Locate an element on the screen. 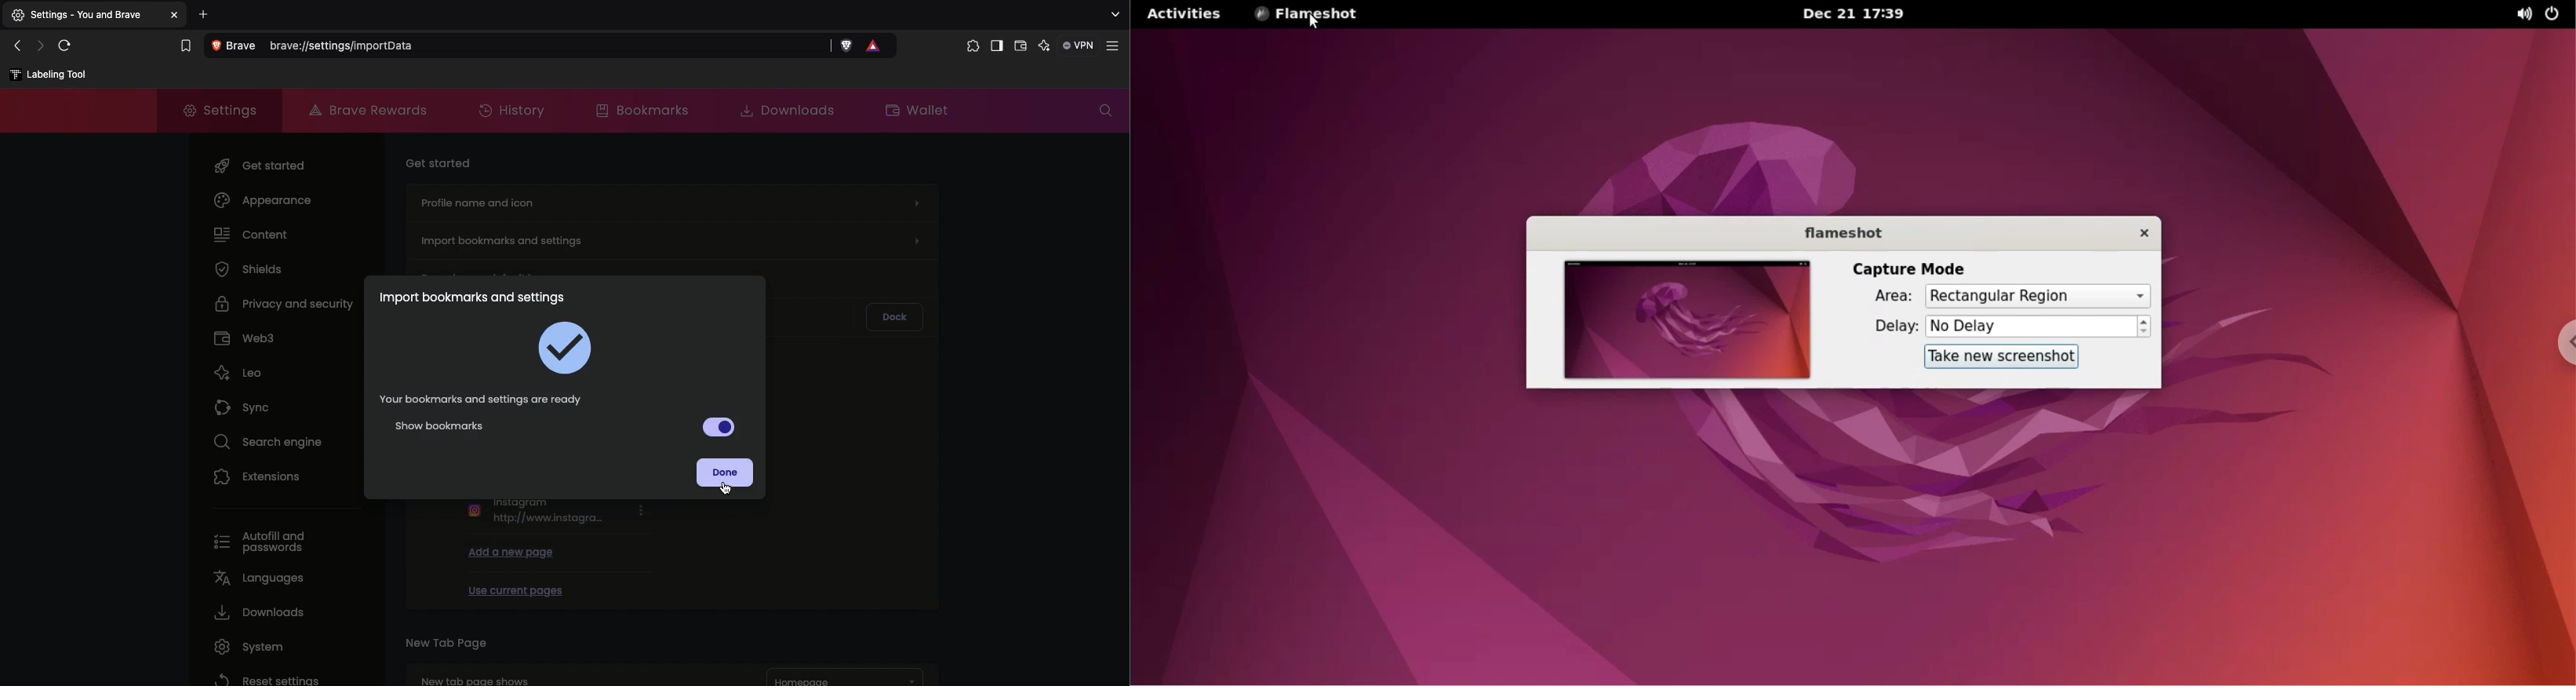 This screenshot has height=700, width=2576. Homepage is located at coordinates (846, 677).